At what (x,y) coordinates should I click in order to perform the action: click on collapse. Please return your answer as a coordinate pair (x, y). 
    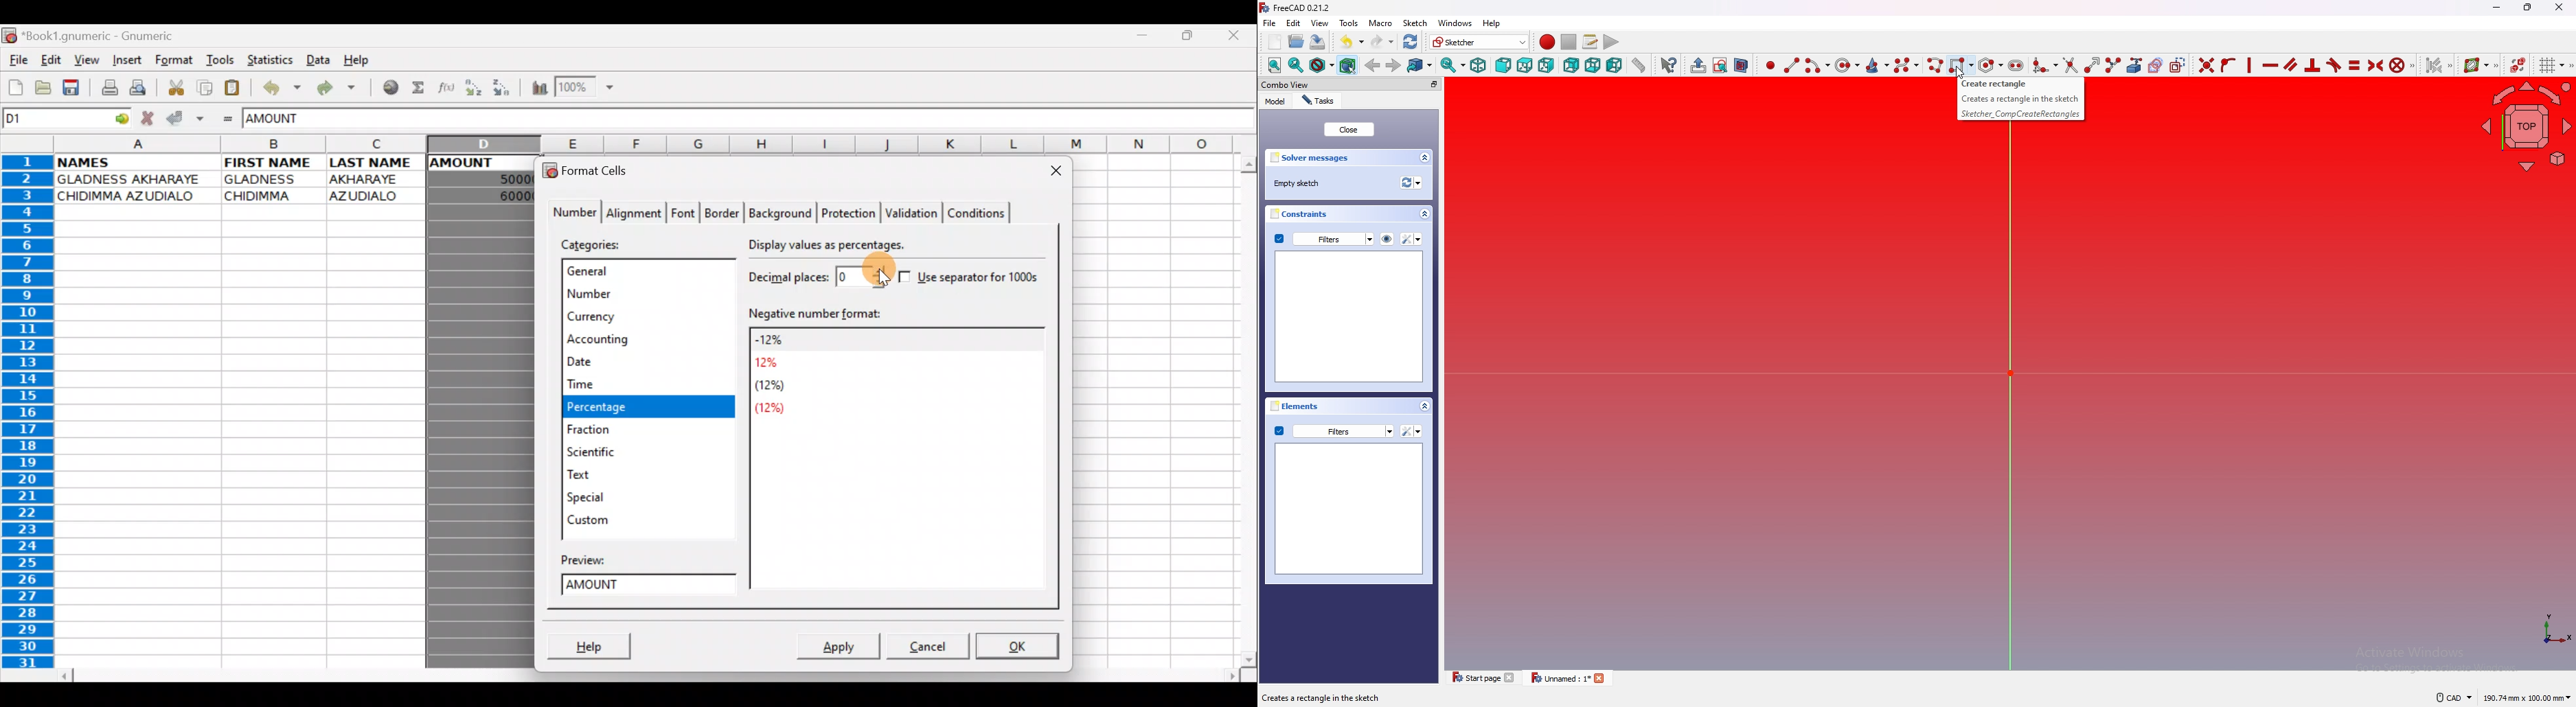
    Looking at the image, I should click on (1424, 213).